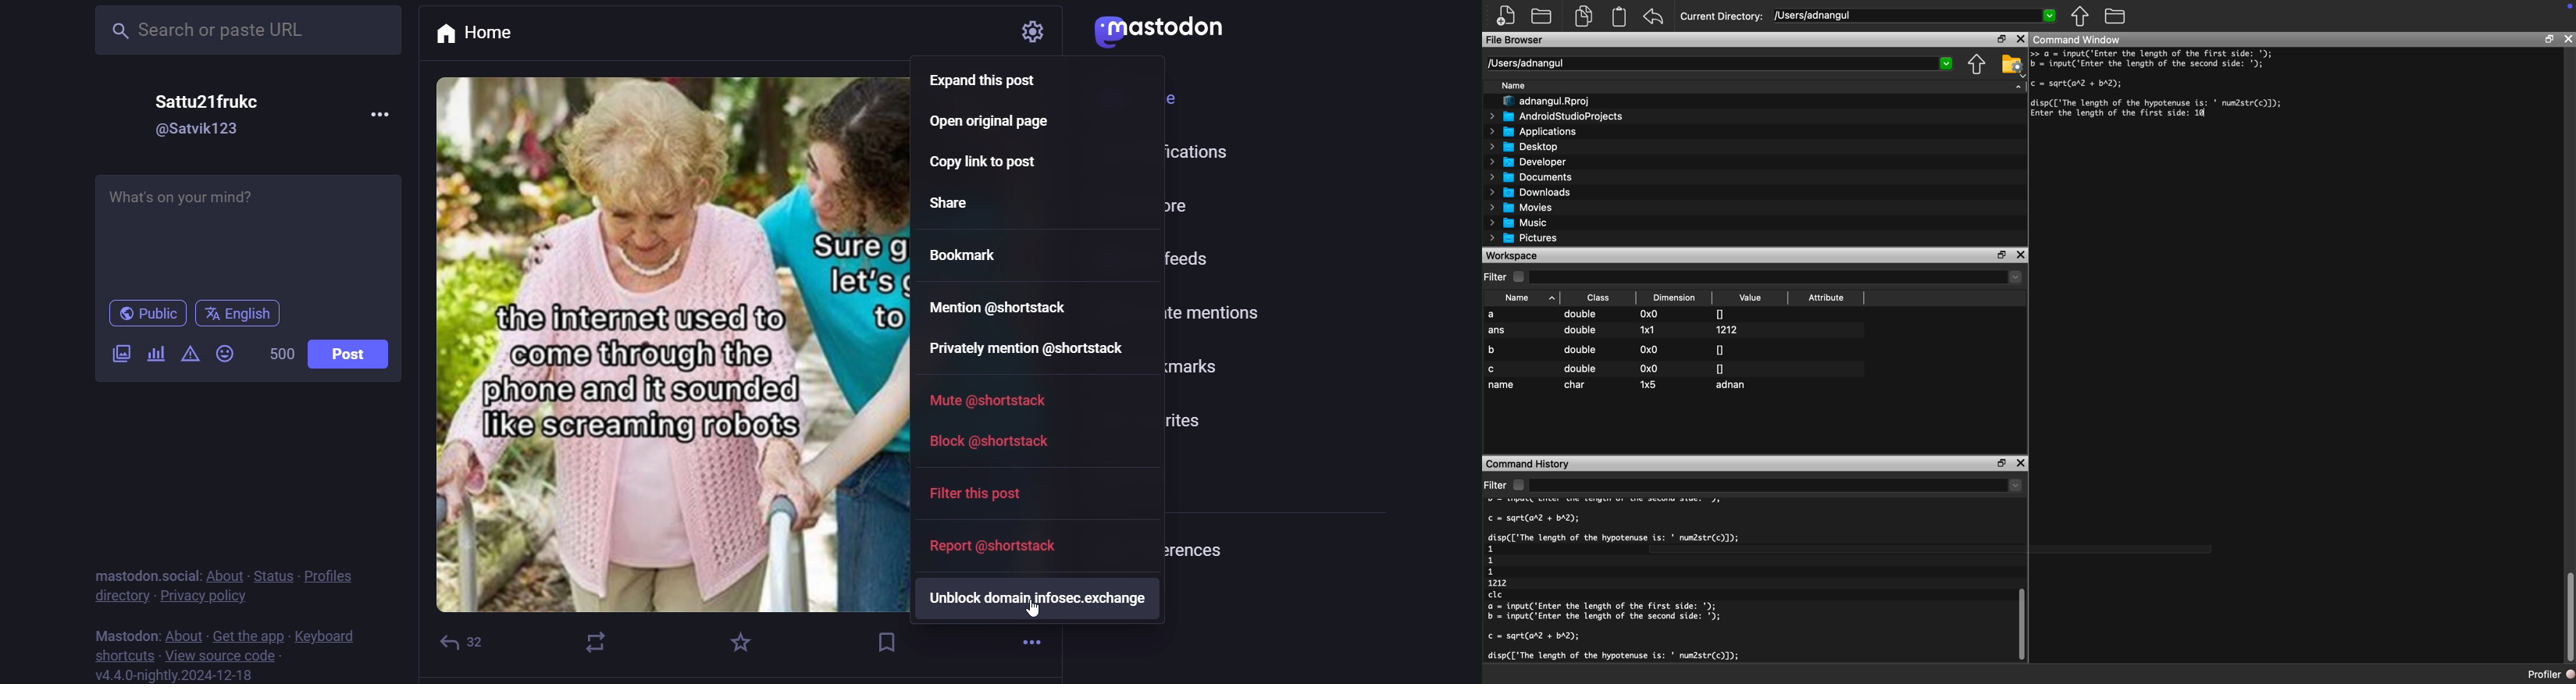  Describe the element at coordinates (1577, 385) in the screenshot. I see `char` at that location.